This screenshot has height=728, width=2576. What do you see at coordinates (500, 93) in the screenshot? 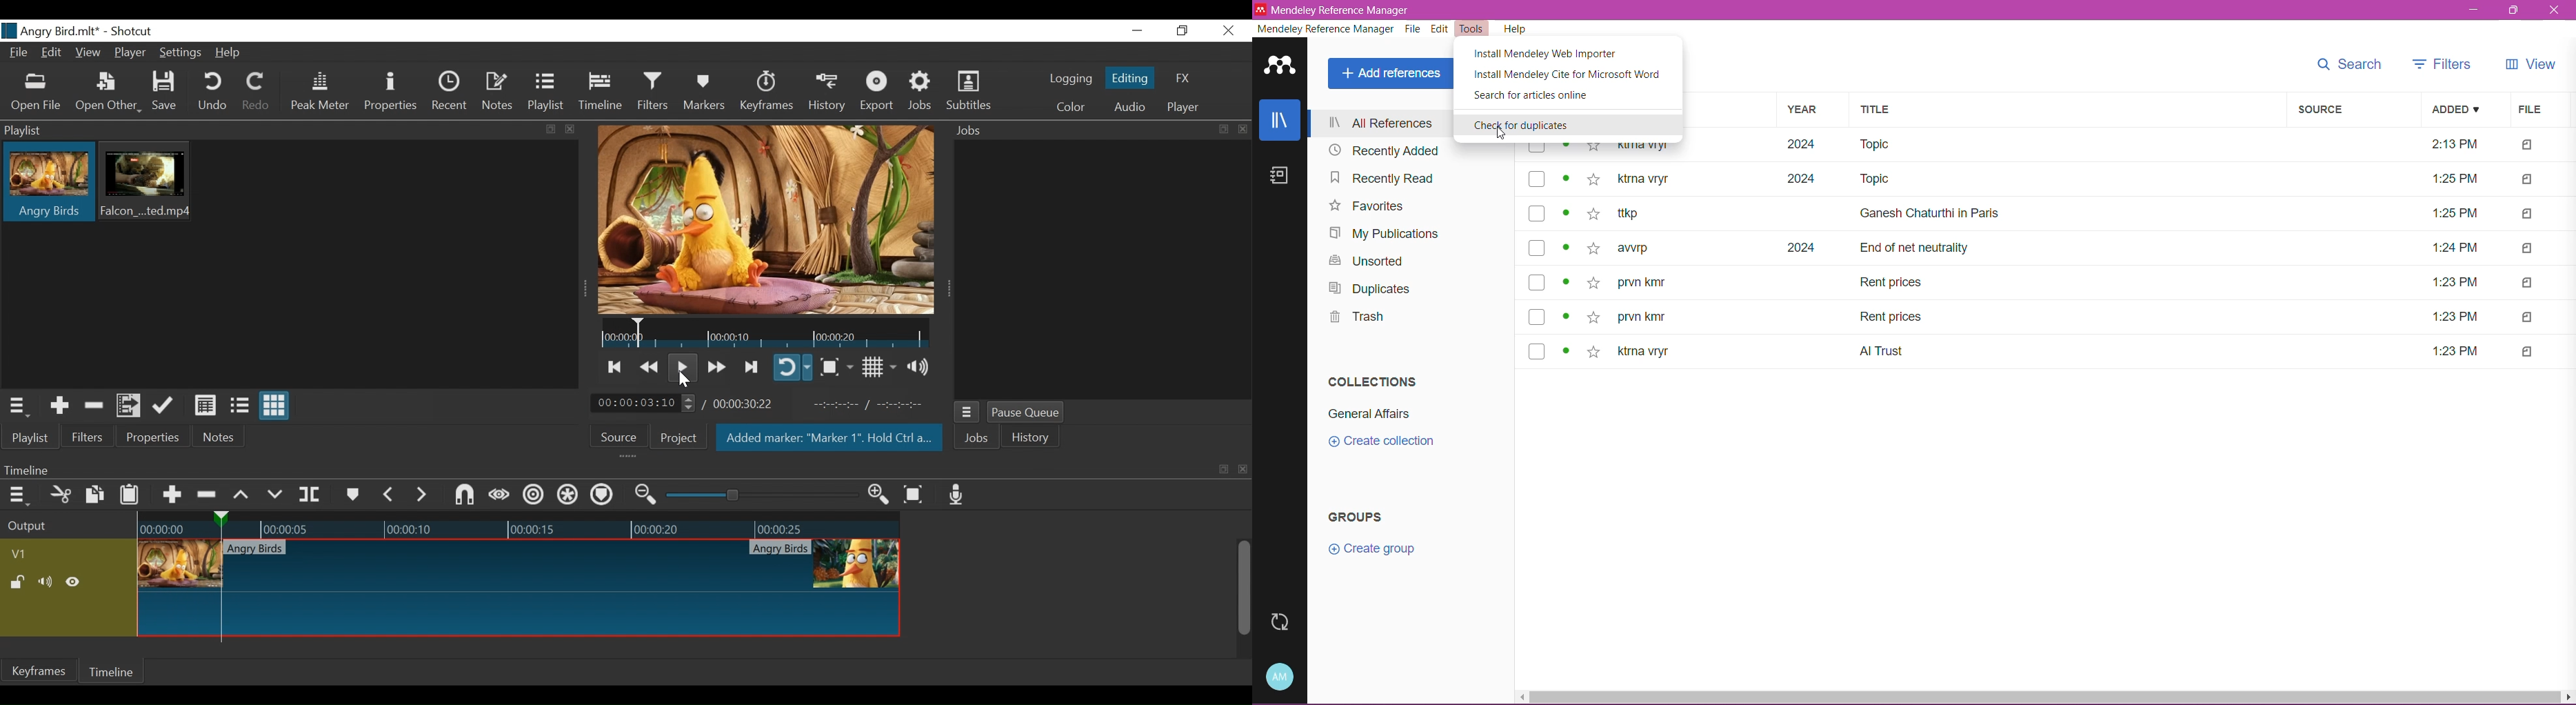
I see `Notes` at bounding box center [500, 93].